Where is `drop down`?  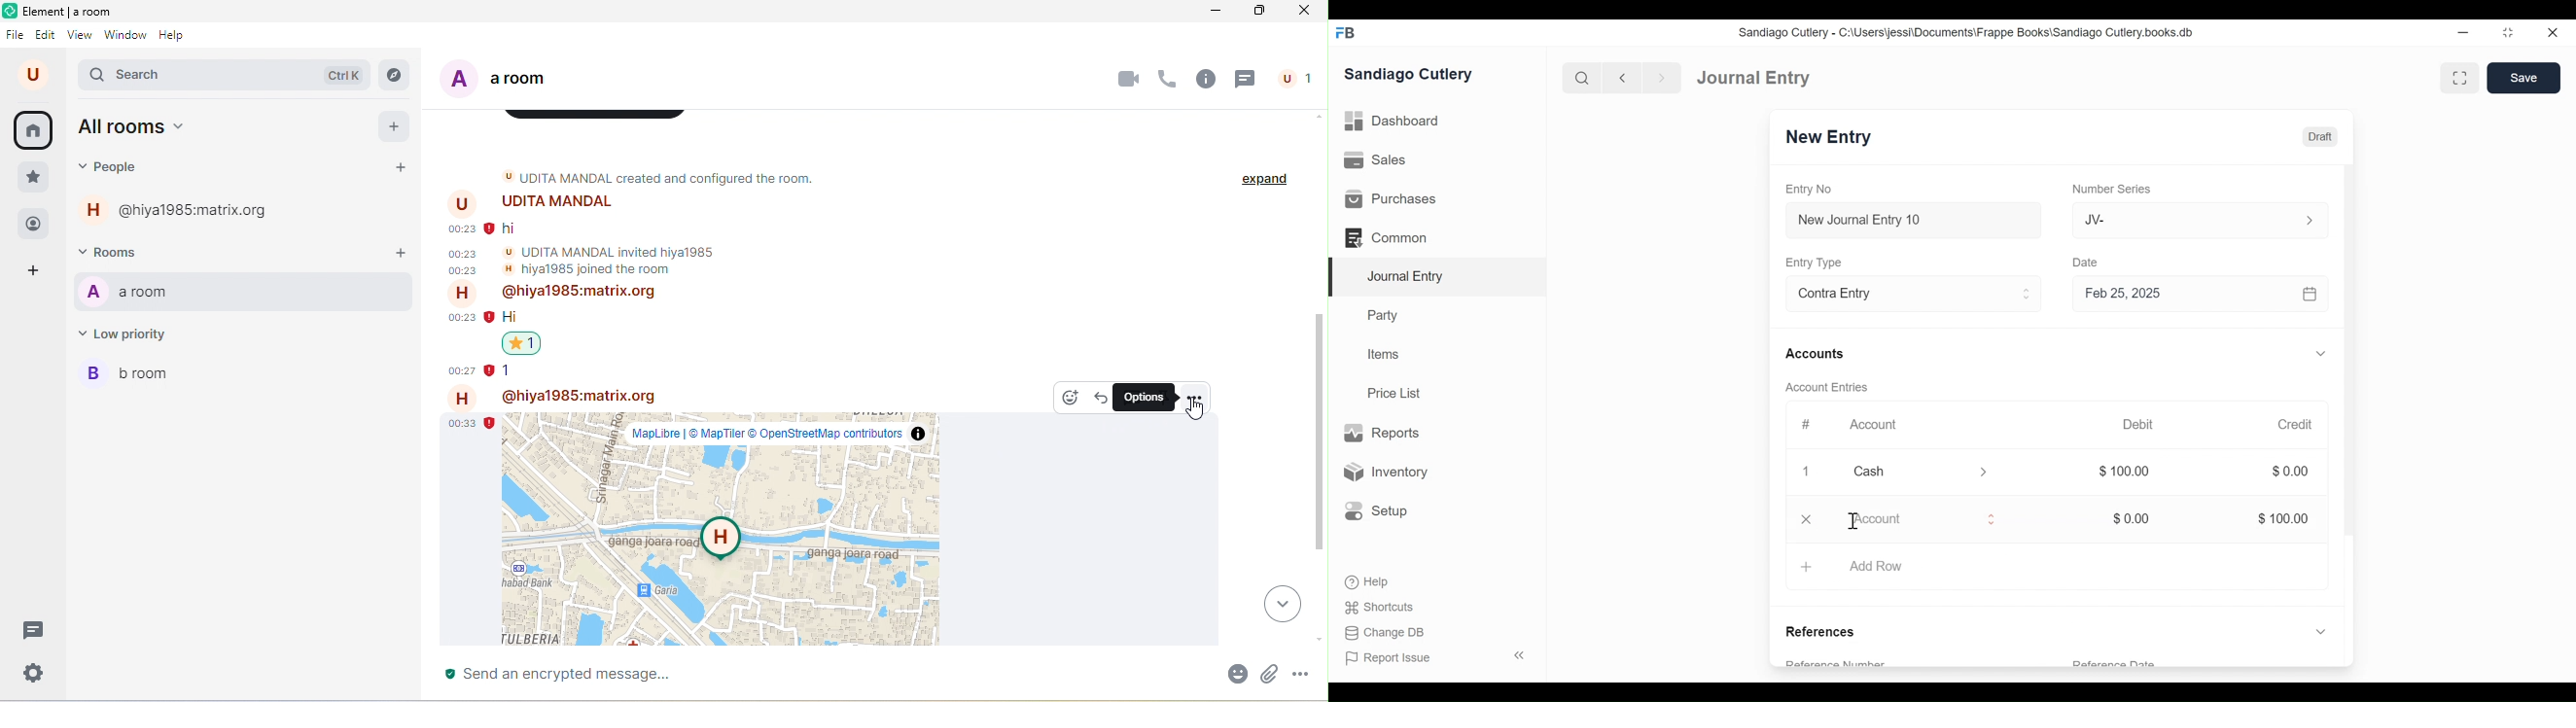 drop down is located at coordinates (1285, 603).